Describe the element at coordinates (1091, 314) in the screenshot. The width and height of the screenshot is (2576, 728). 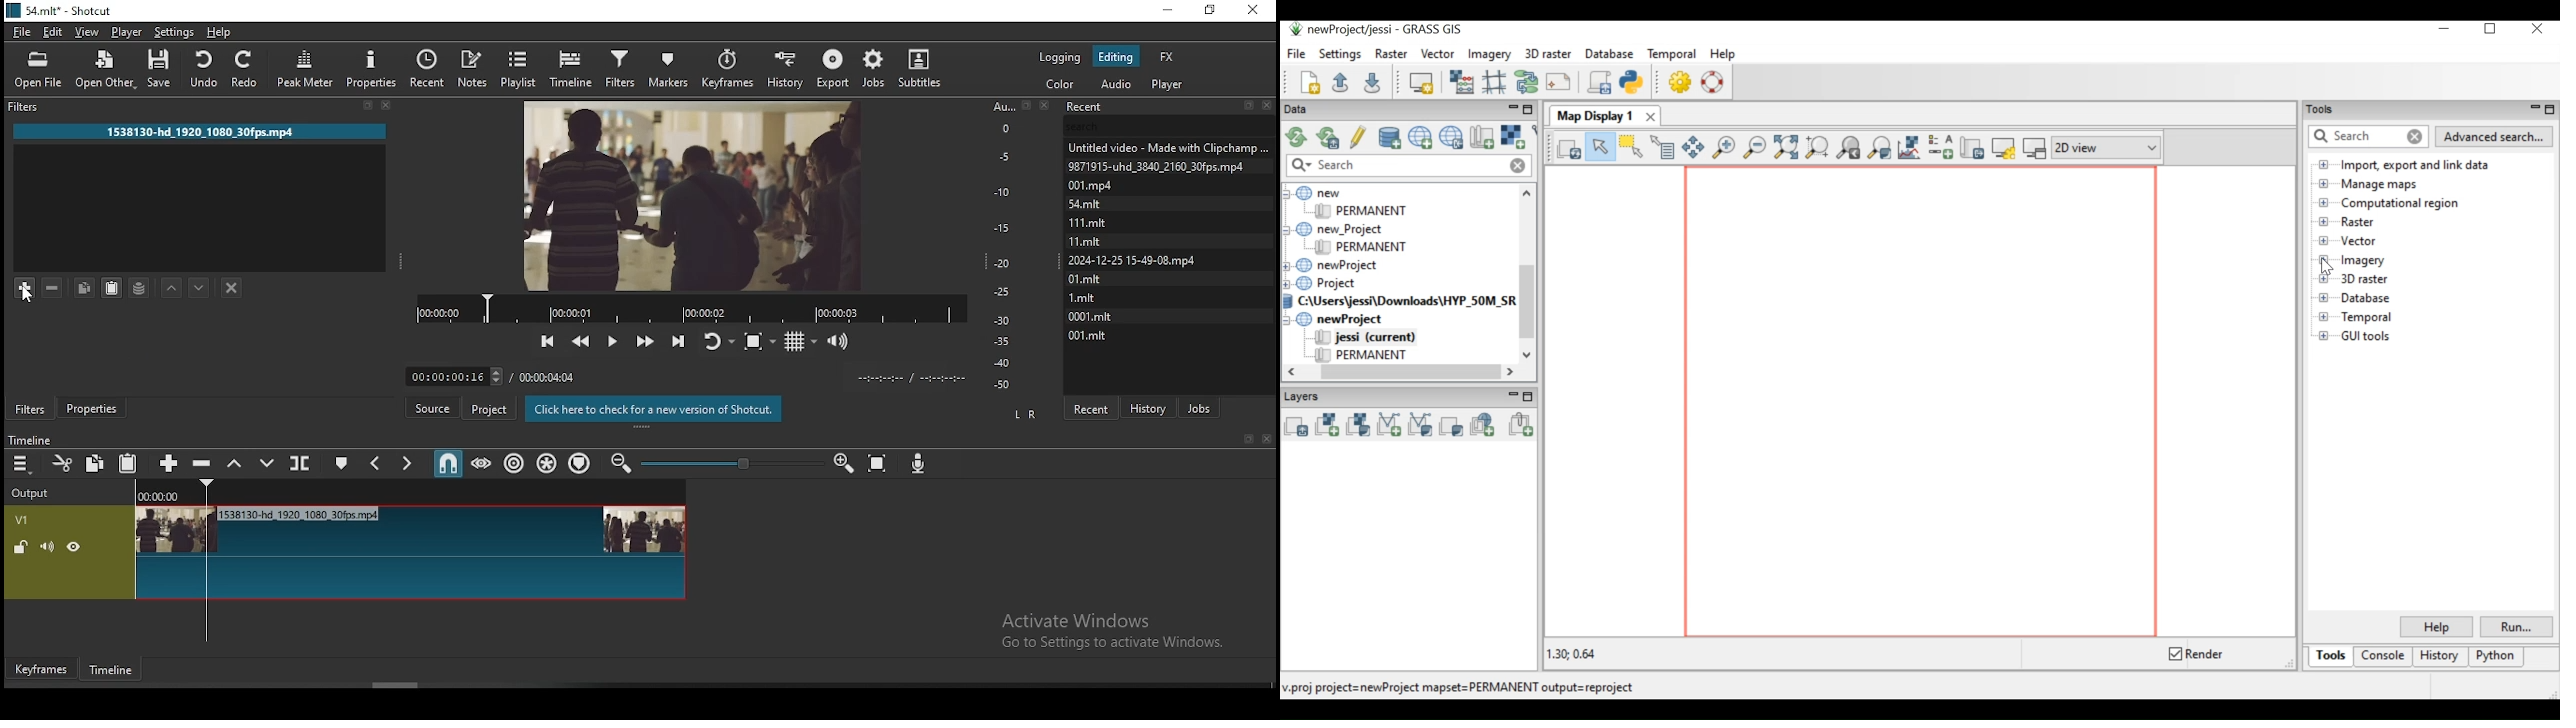
I see `0001.mit` at that location.